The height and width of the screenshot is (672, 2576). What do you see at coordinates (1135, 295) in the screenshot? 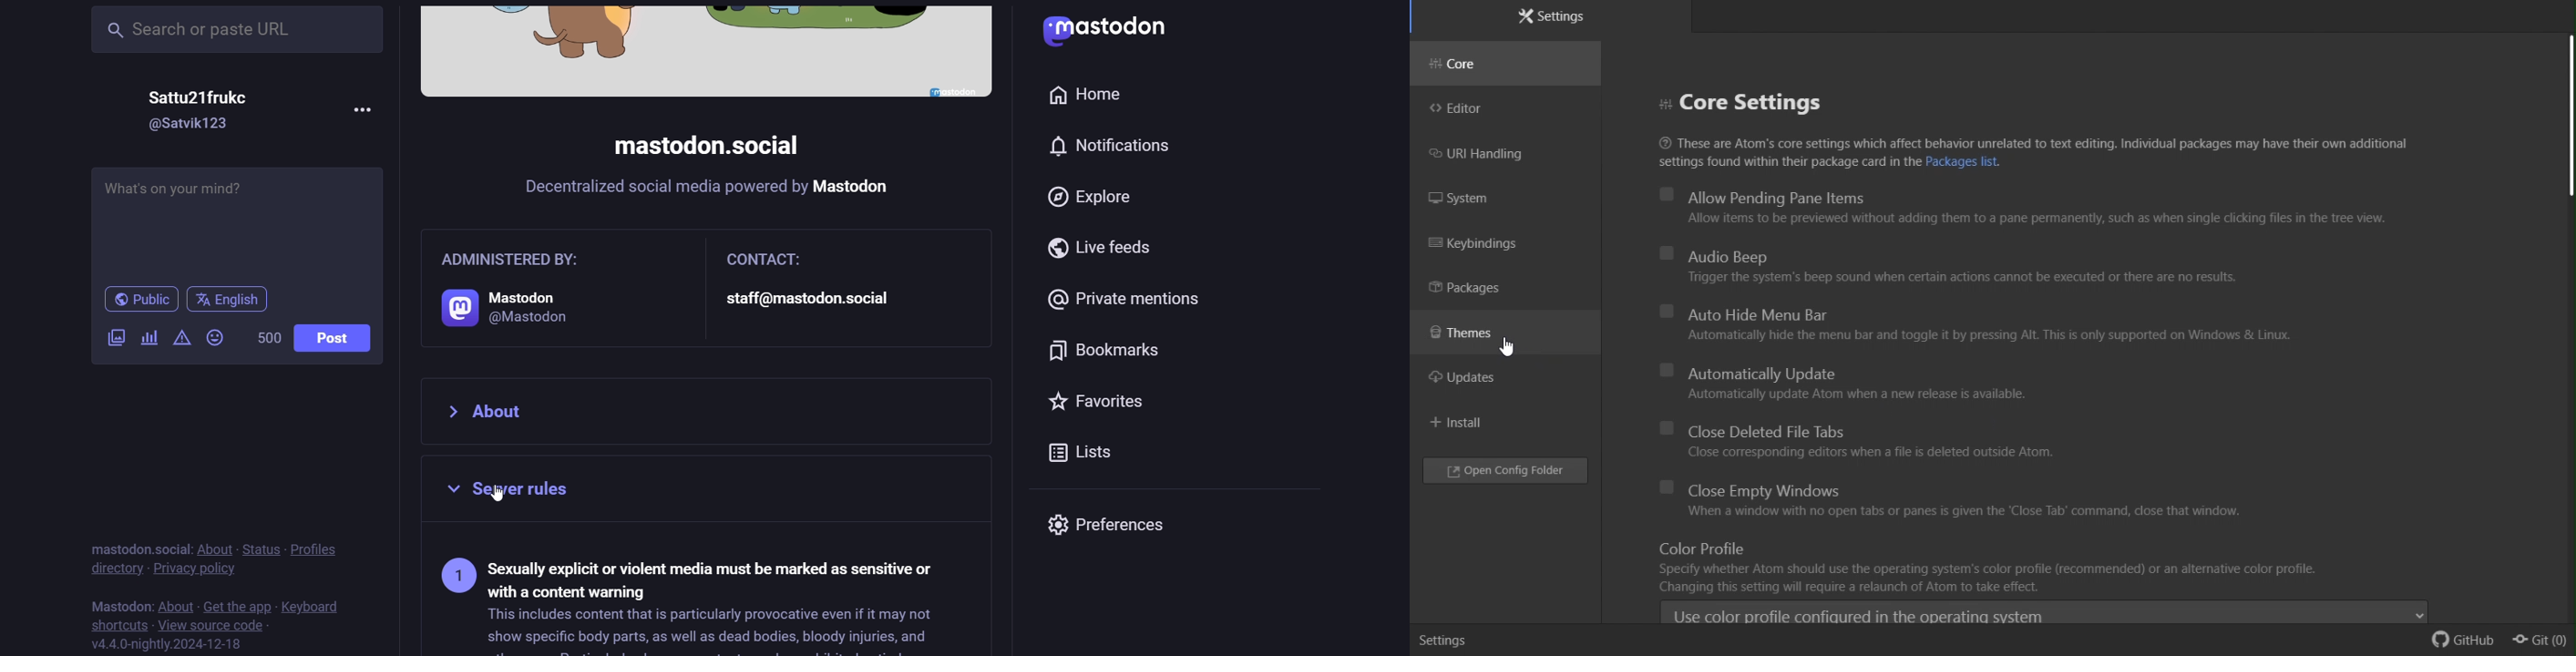
I see `private mention` at bounding box center [1135, 295].